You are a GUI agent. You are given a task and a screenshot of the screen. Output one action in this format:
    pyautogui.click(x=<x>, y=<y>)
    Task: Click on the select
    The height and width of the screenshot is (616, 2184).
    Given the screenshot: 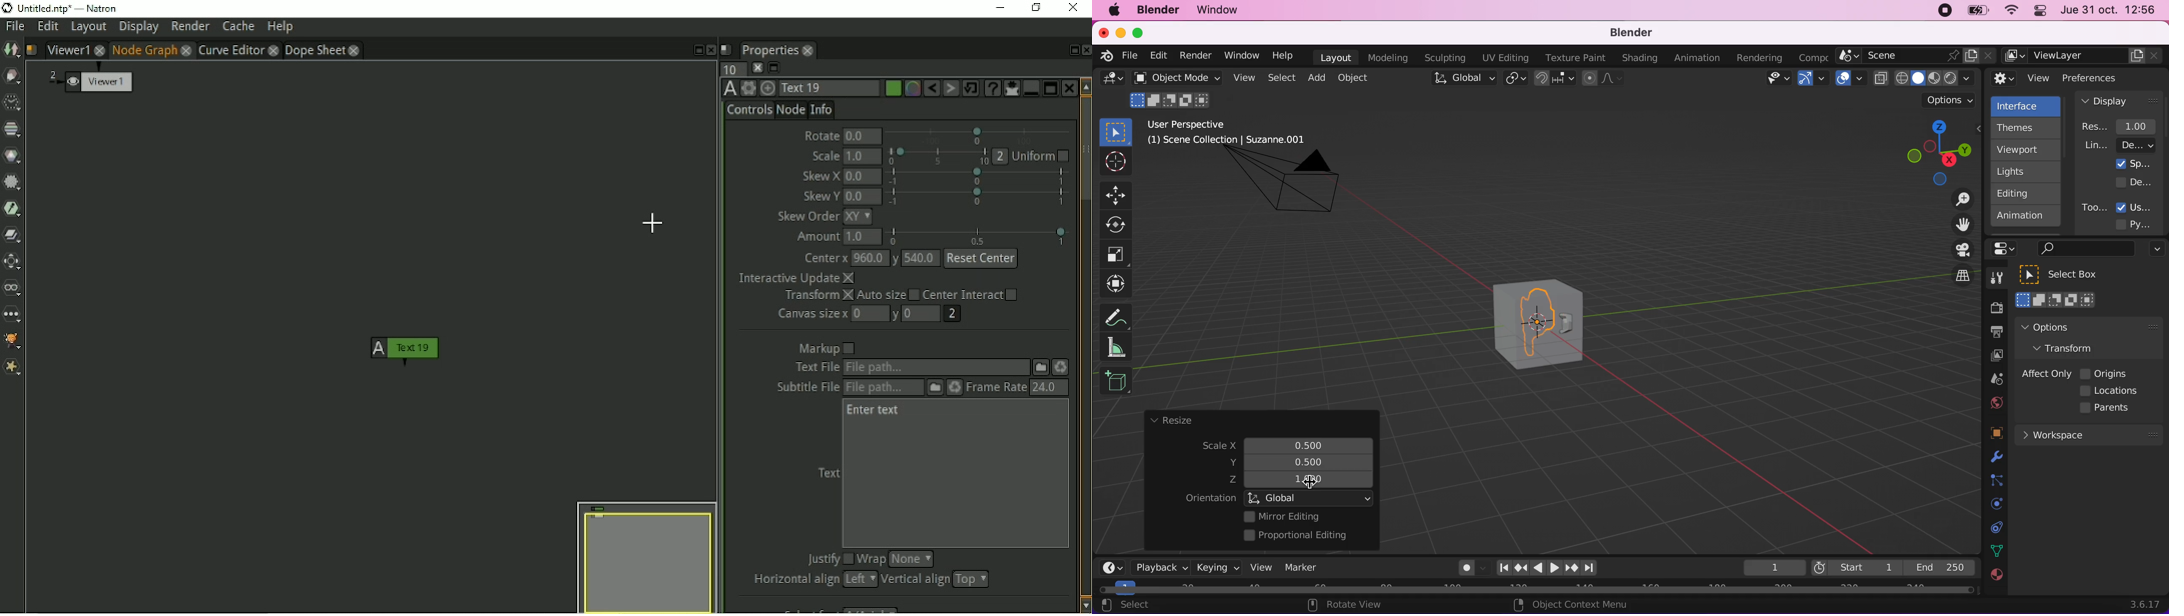 What is the action you would take?
    pyautogui.click(x=1281, y=78)
    